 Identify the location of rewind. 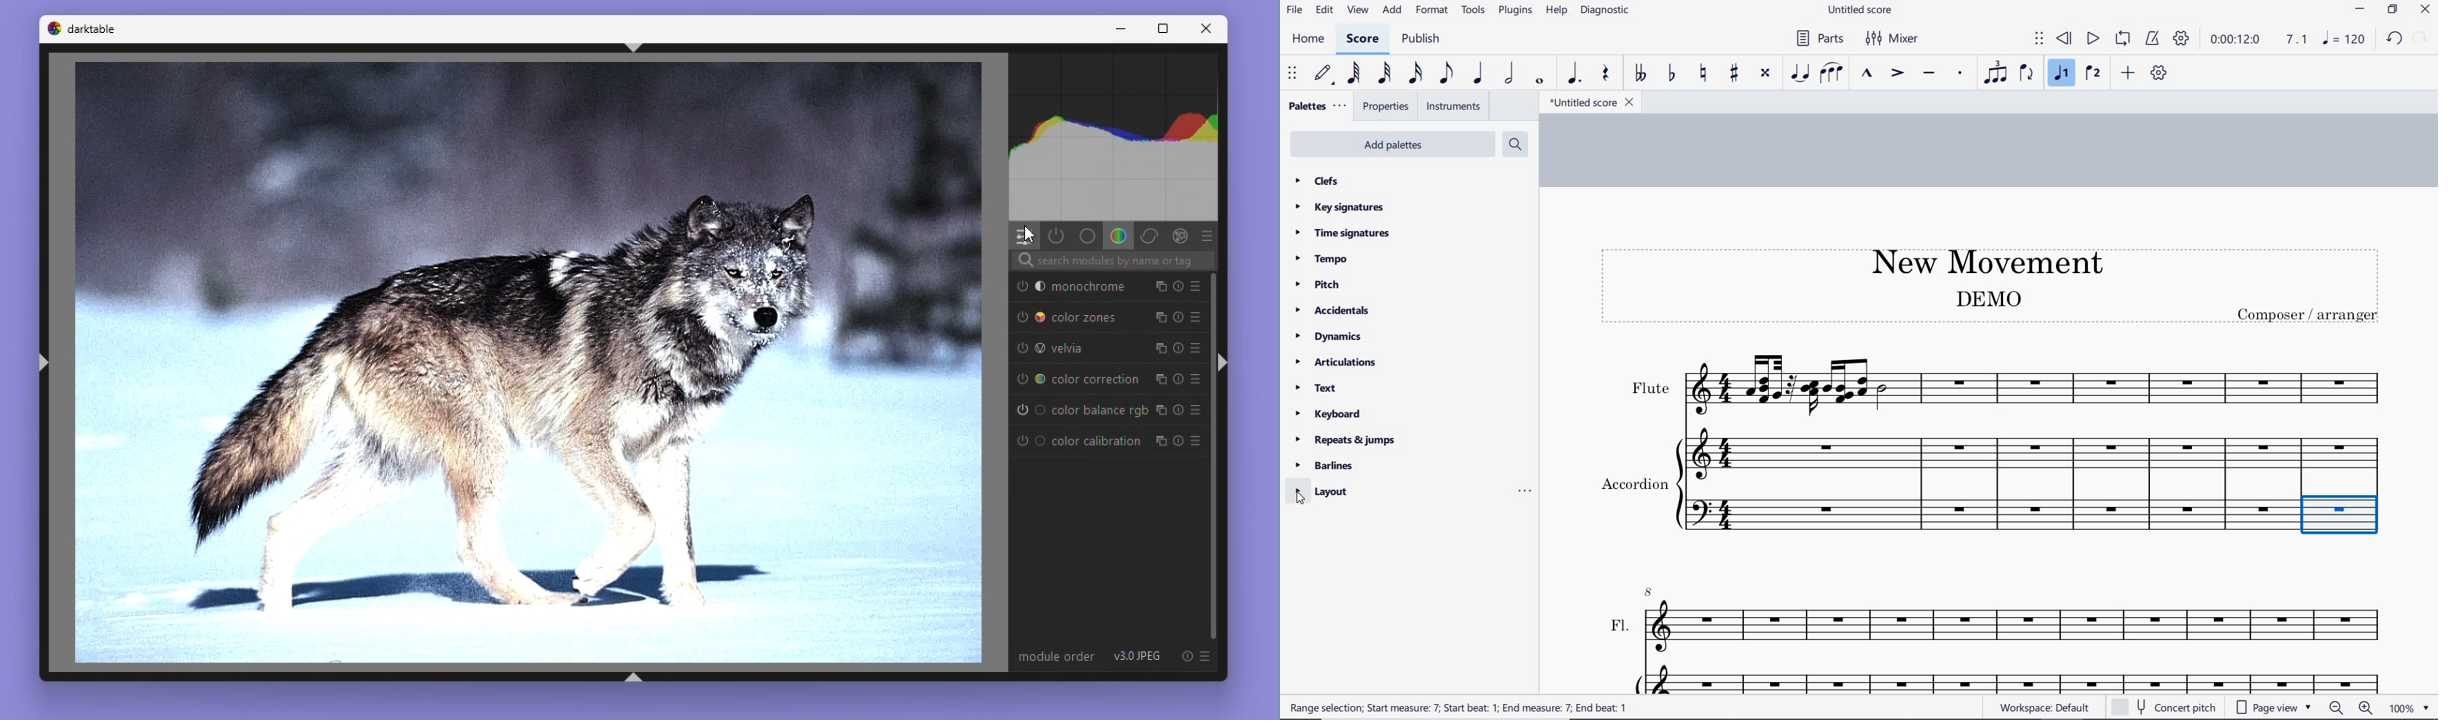
(2066, 39).